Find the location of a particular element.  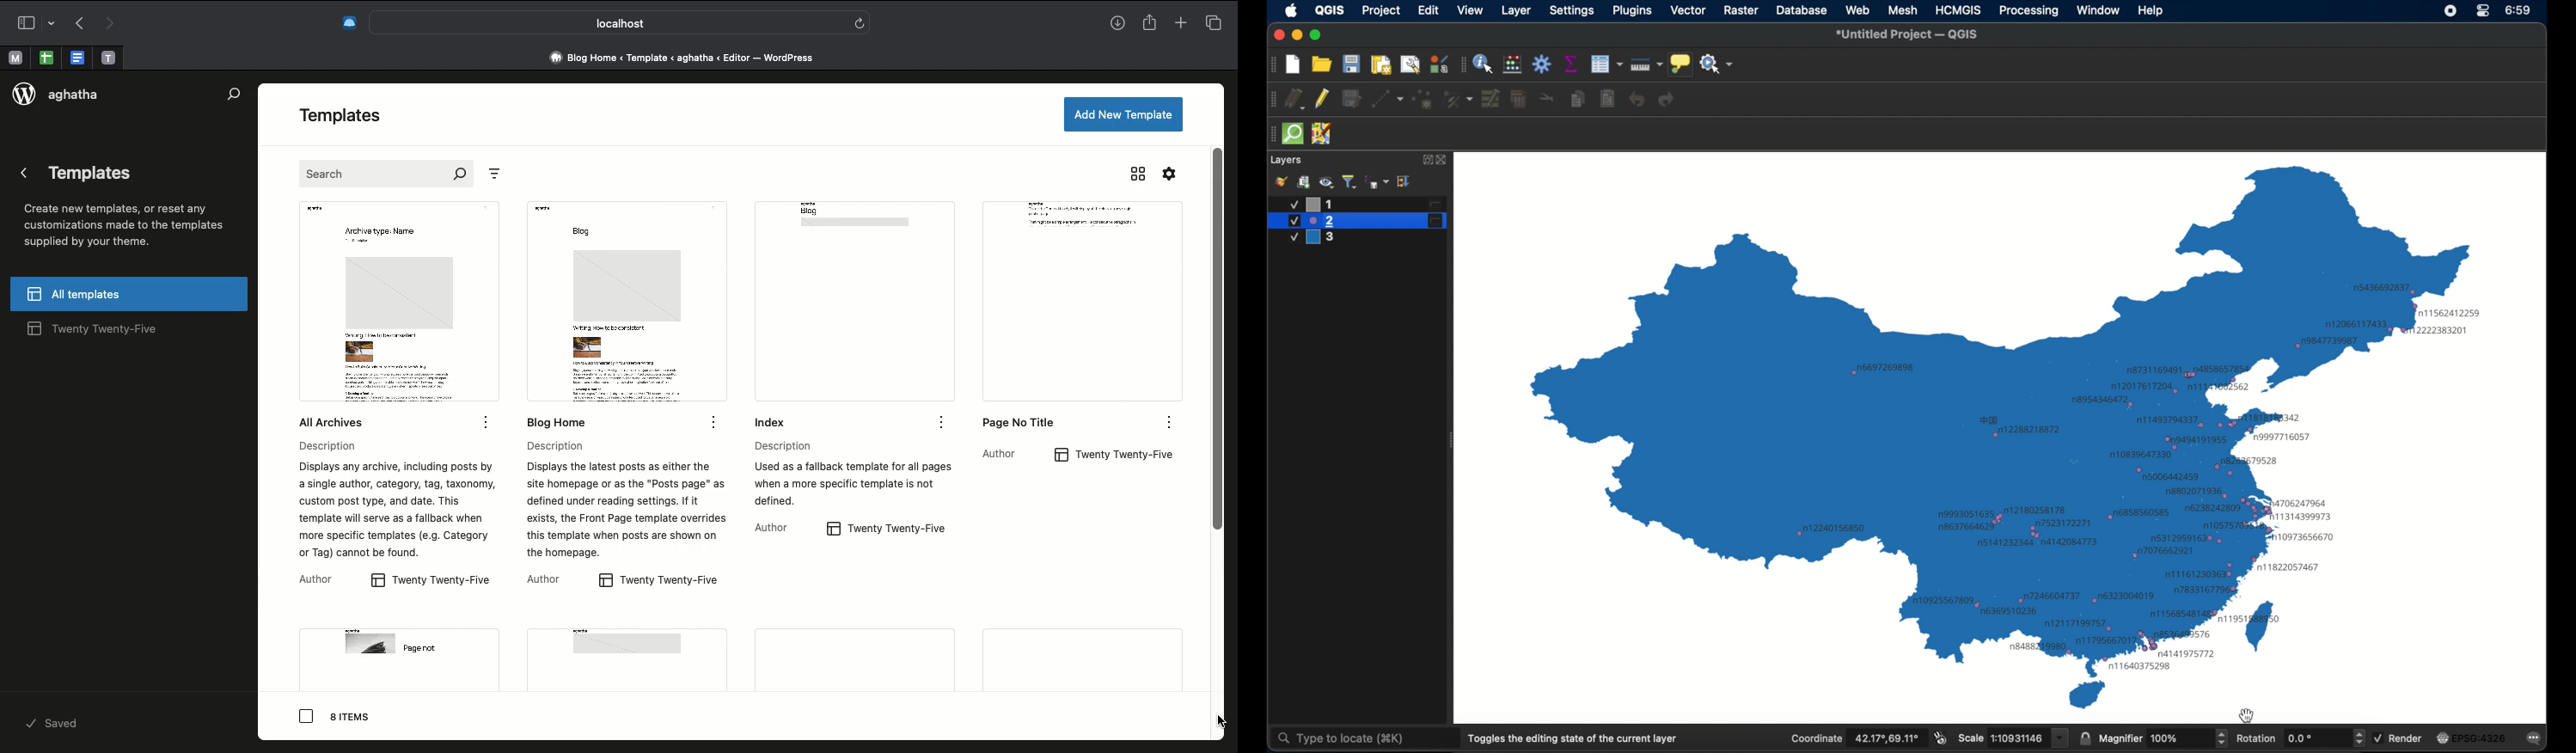

Scroll is located at coordinates (1215, 429).